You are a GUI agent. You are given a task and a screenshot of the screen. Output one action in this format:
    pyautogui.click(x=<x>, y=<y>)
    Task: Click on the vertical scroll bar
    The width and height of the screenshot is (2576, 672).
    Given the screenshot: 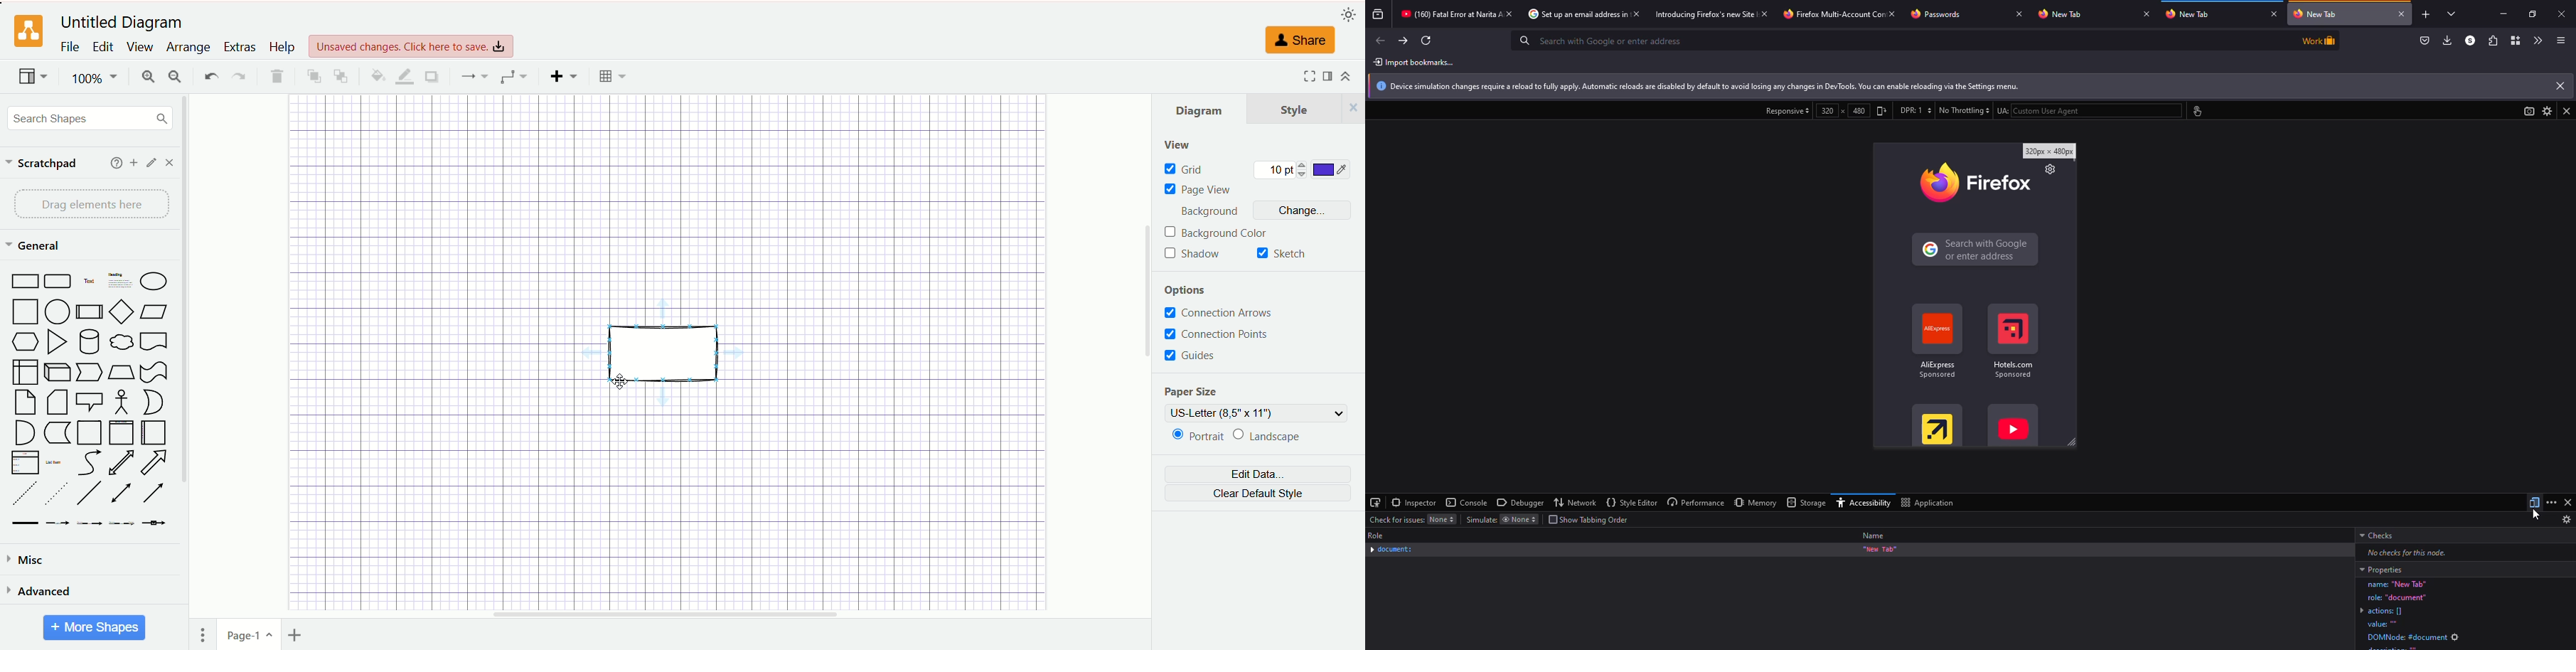 What is the action you would take?
    pyautogui.click(x=1144, y=356)
    